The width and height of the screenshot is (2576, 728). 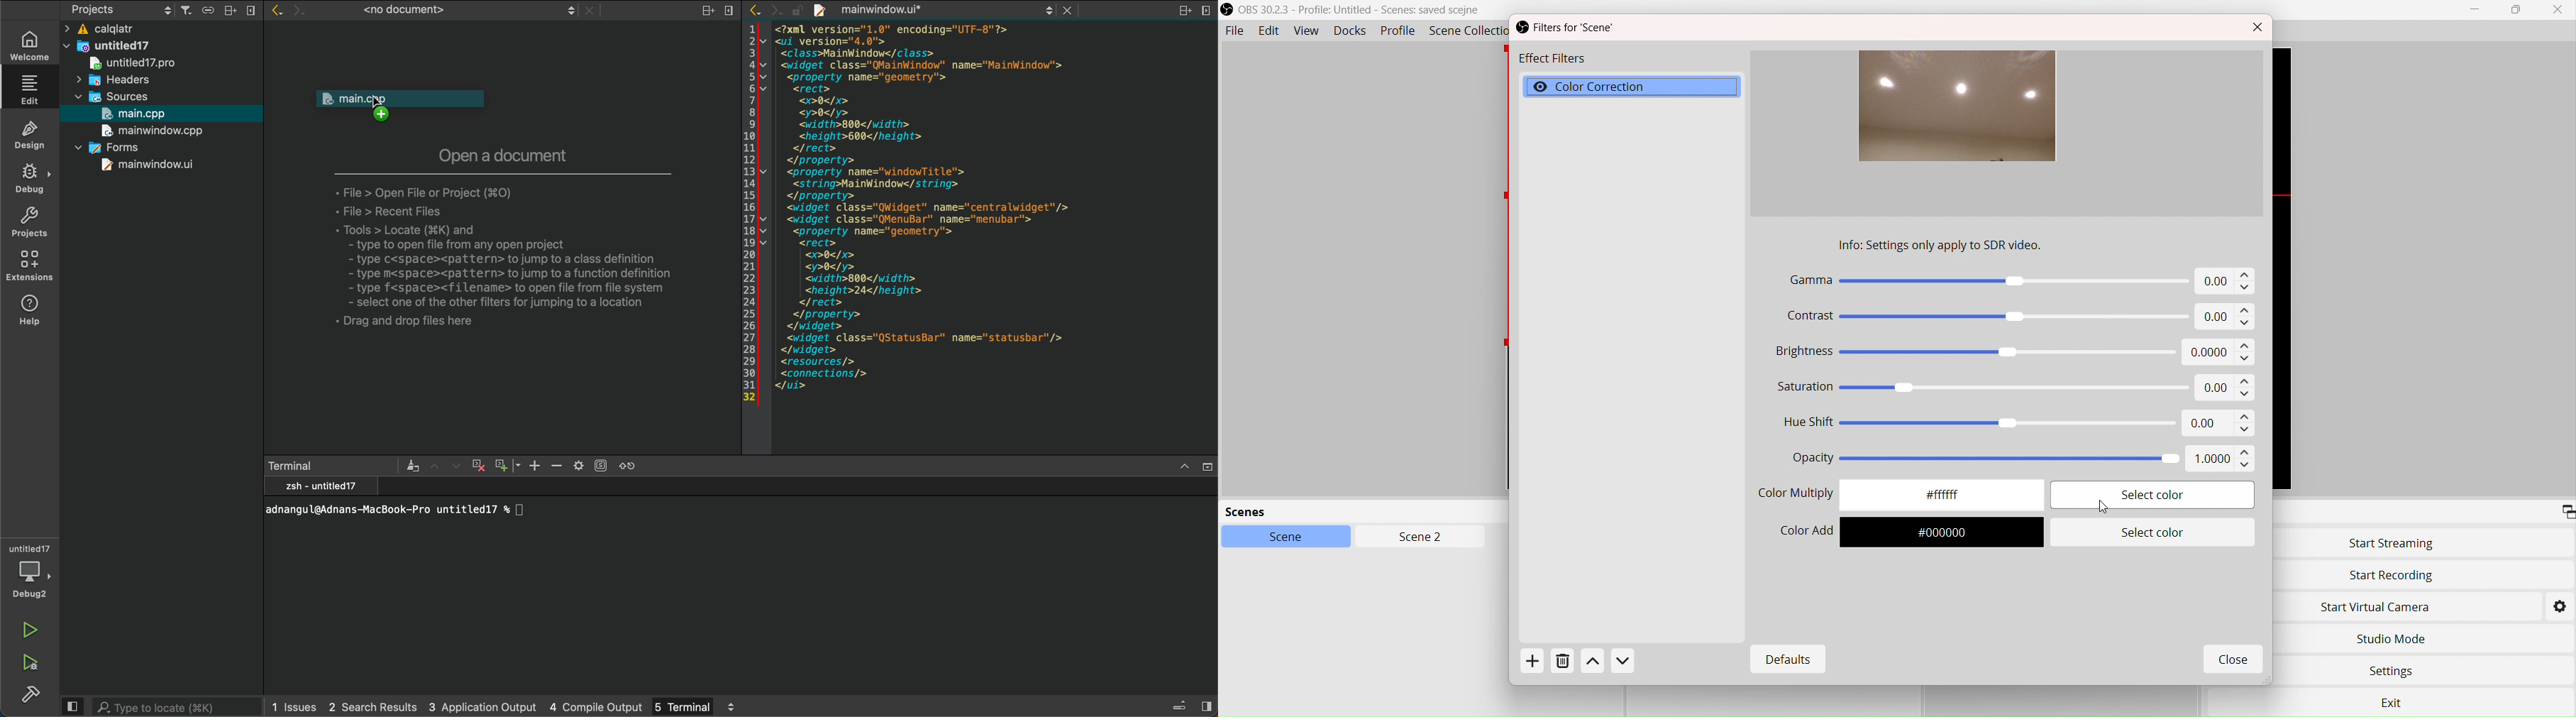 What do you see at coordinates (1578, 28) in the screenshot?
I see `Filters` at bounding box center [1578, 28].